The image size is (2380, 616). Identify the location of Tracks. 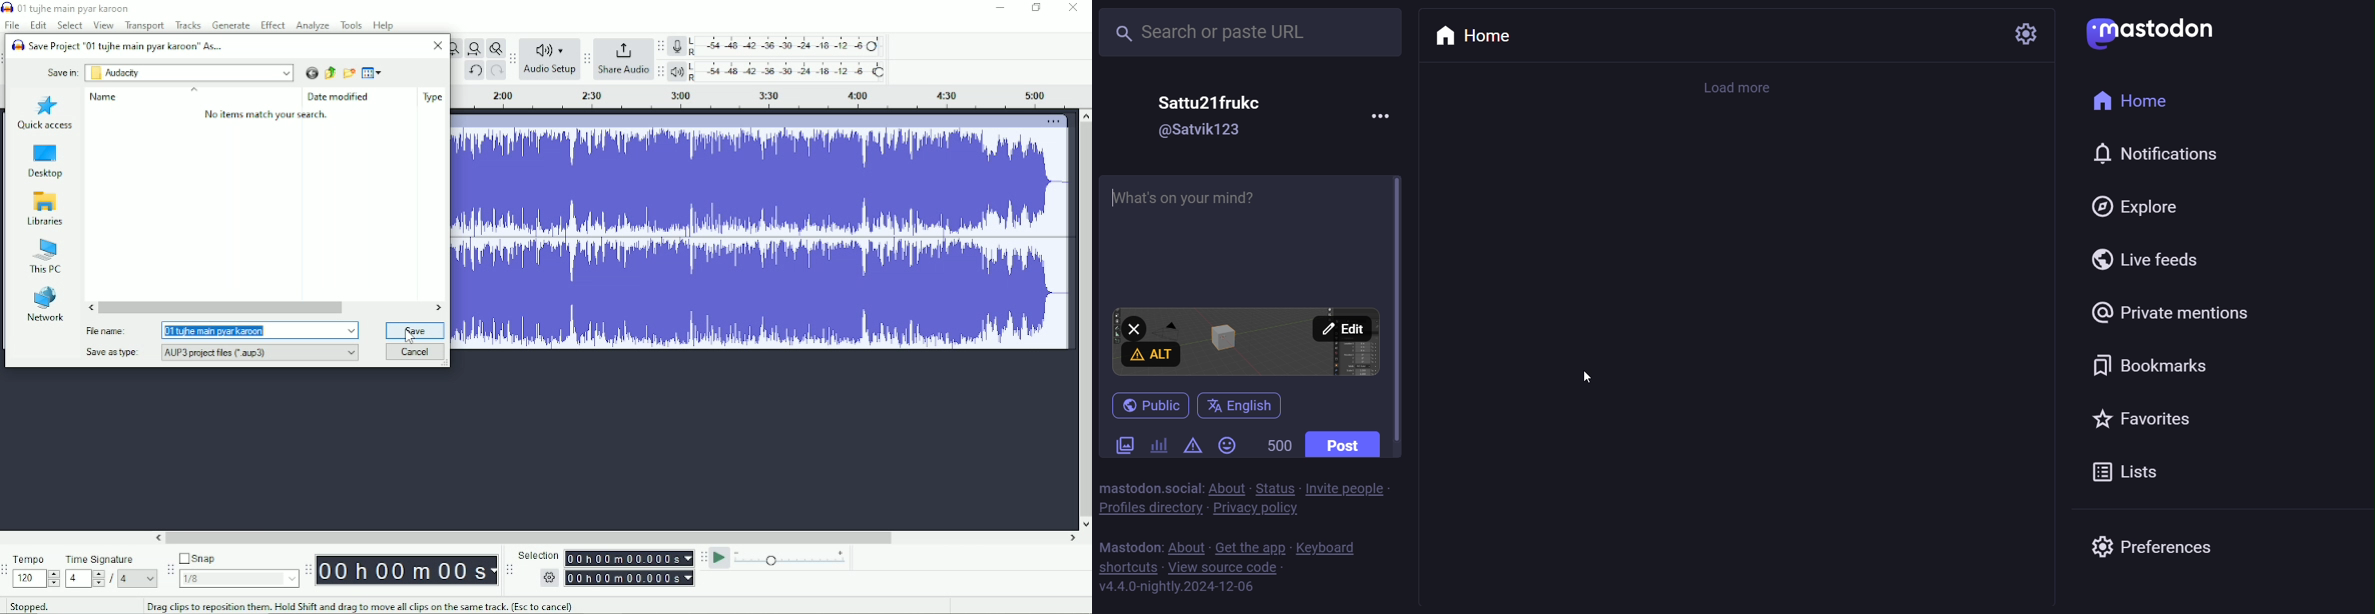
(189, 24).